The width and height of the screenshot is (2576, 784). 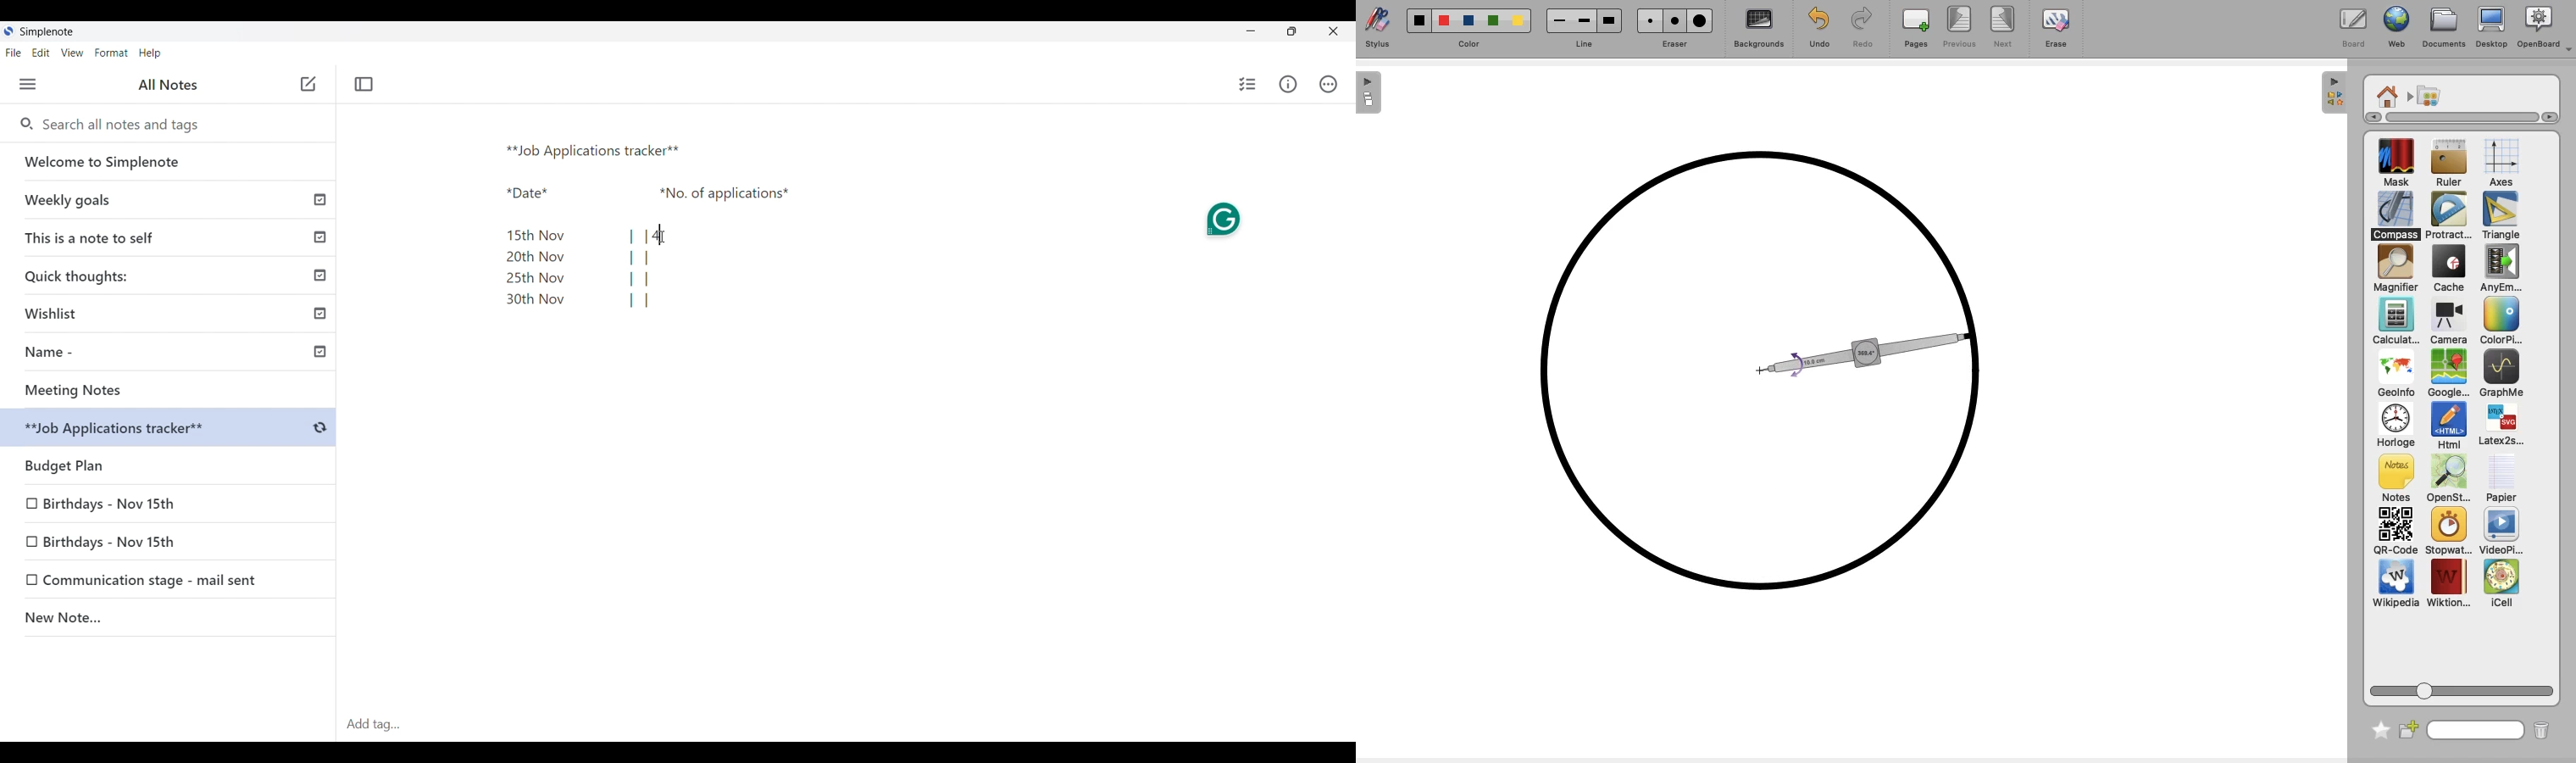 I want to click on Info, so click(x=1289, y=84).